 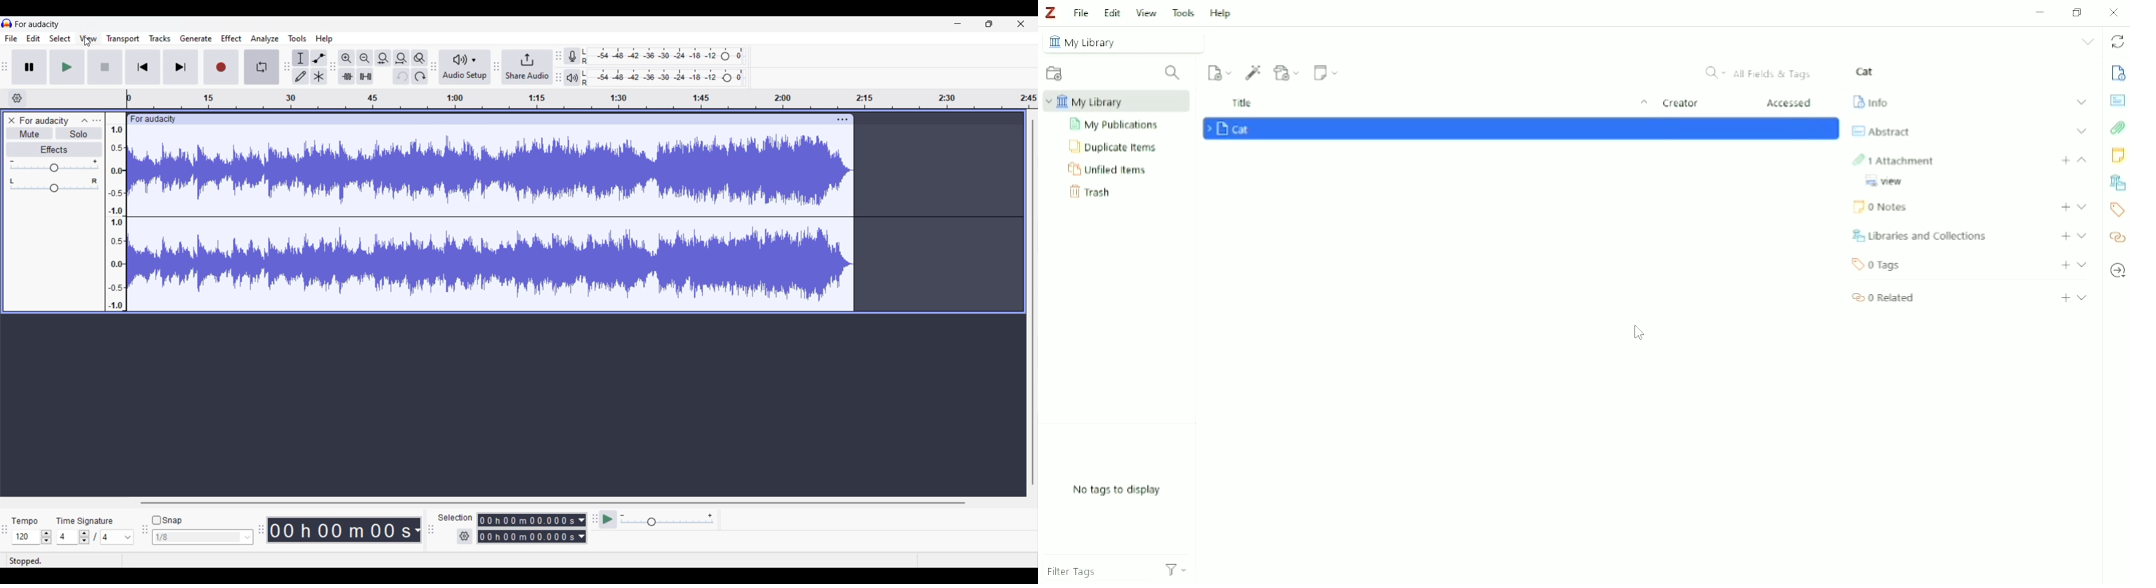 What do you see at coordinates (491, 220) in the screenshot?
I see `track waveform` at bounding box center [491, 220].